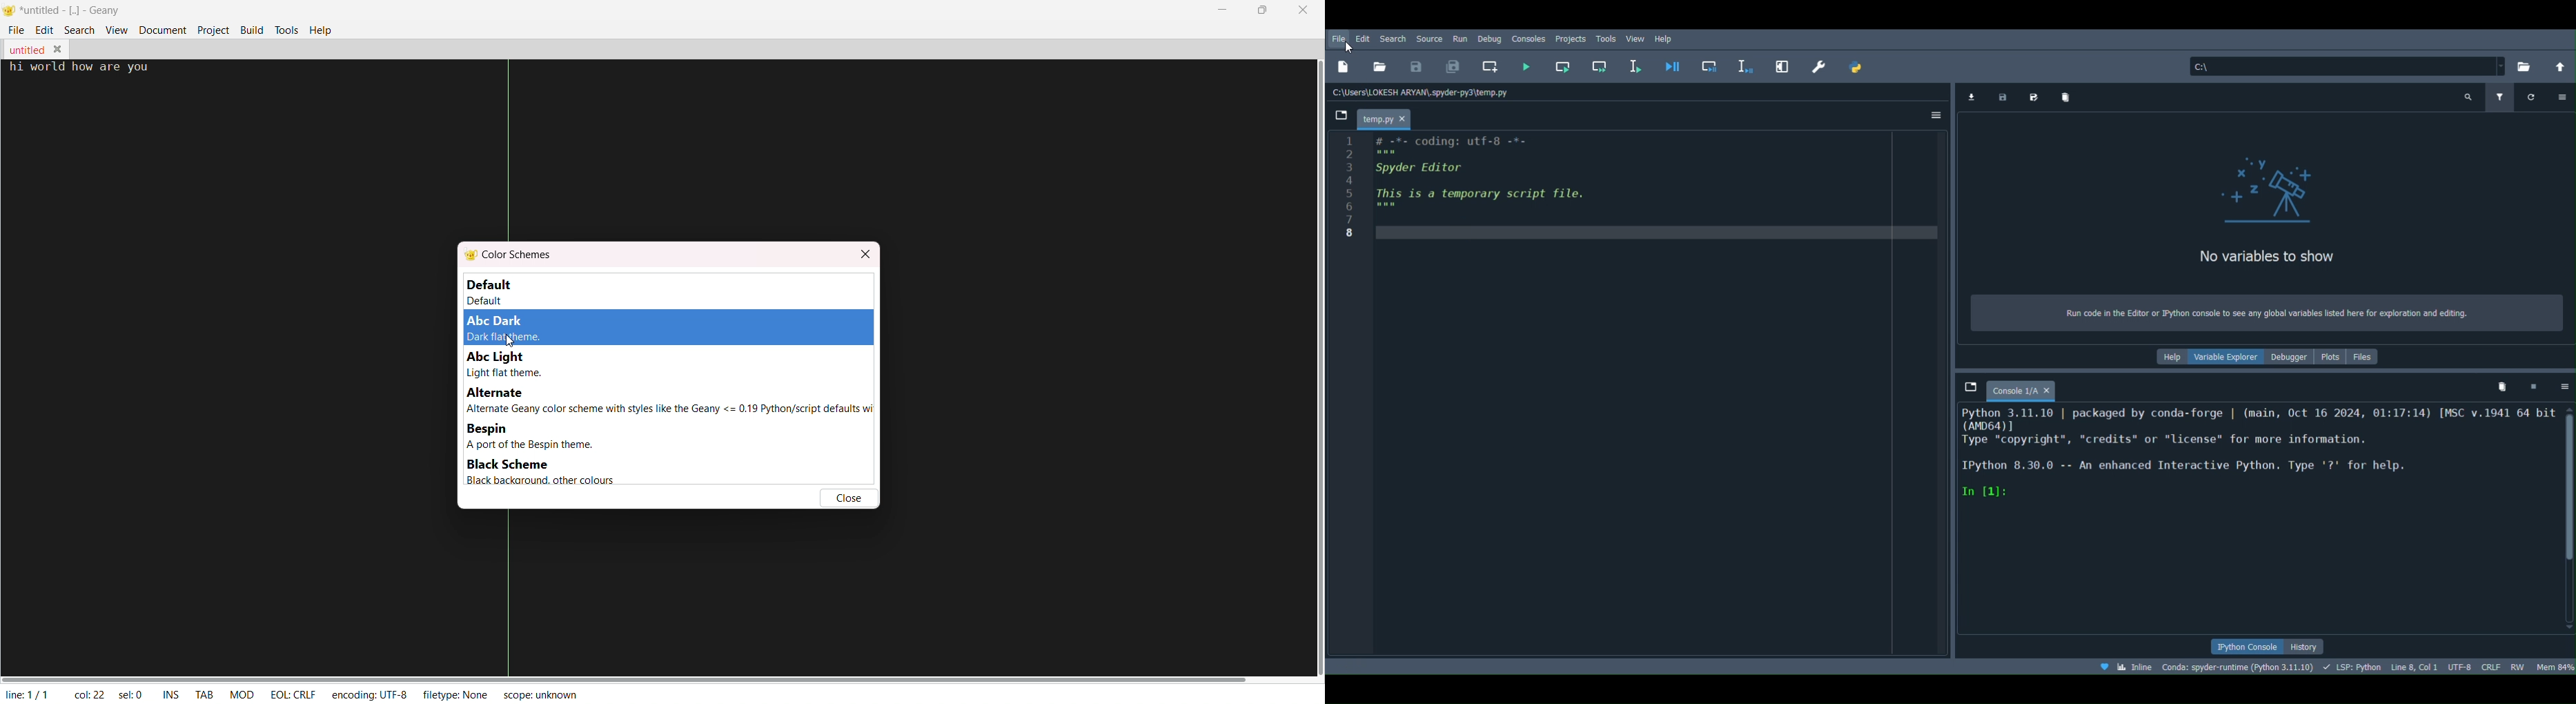 This screenshot has height=728, width=2576. Describe the element at coordinates (1529, 37) in the screenshot. I see `Consoles` at that location.